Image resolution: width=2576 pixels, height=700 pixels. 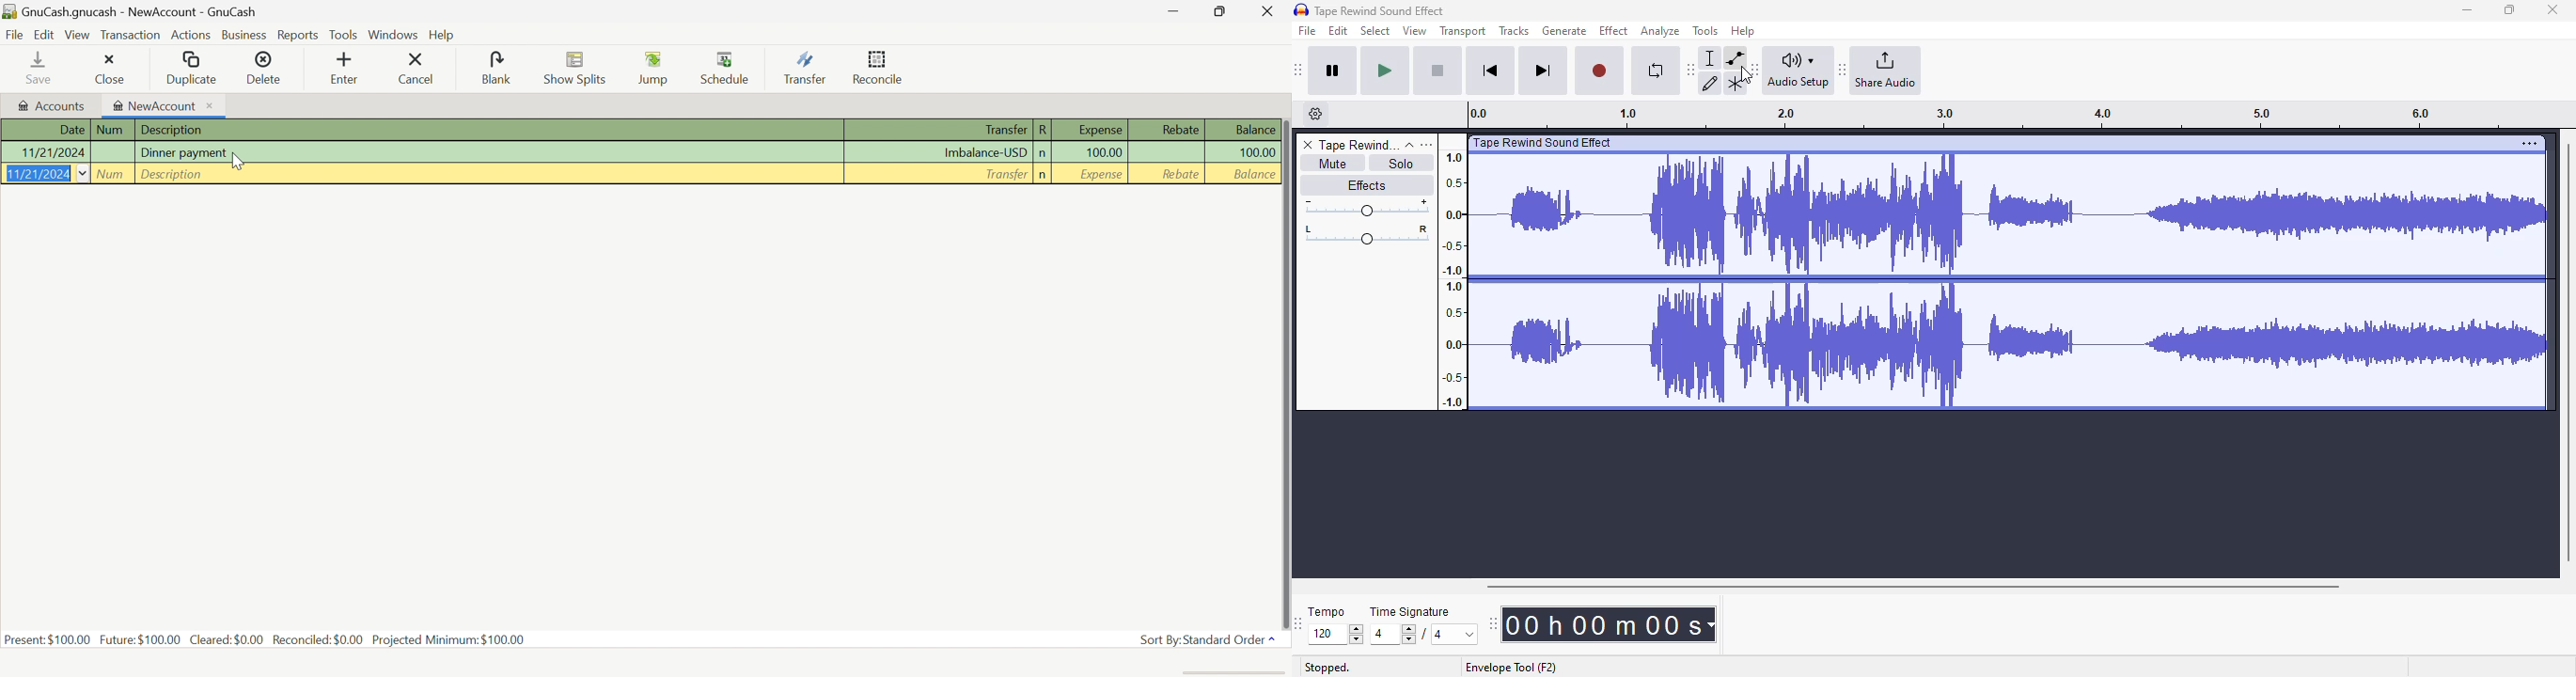 I want to click on Change volume, so click(x=1366, y=208).